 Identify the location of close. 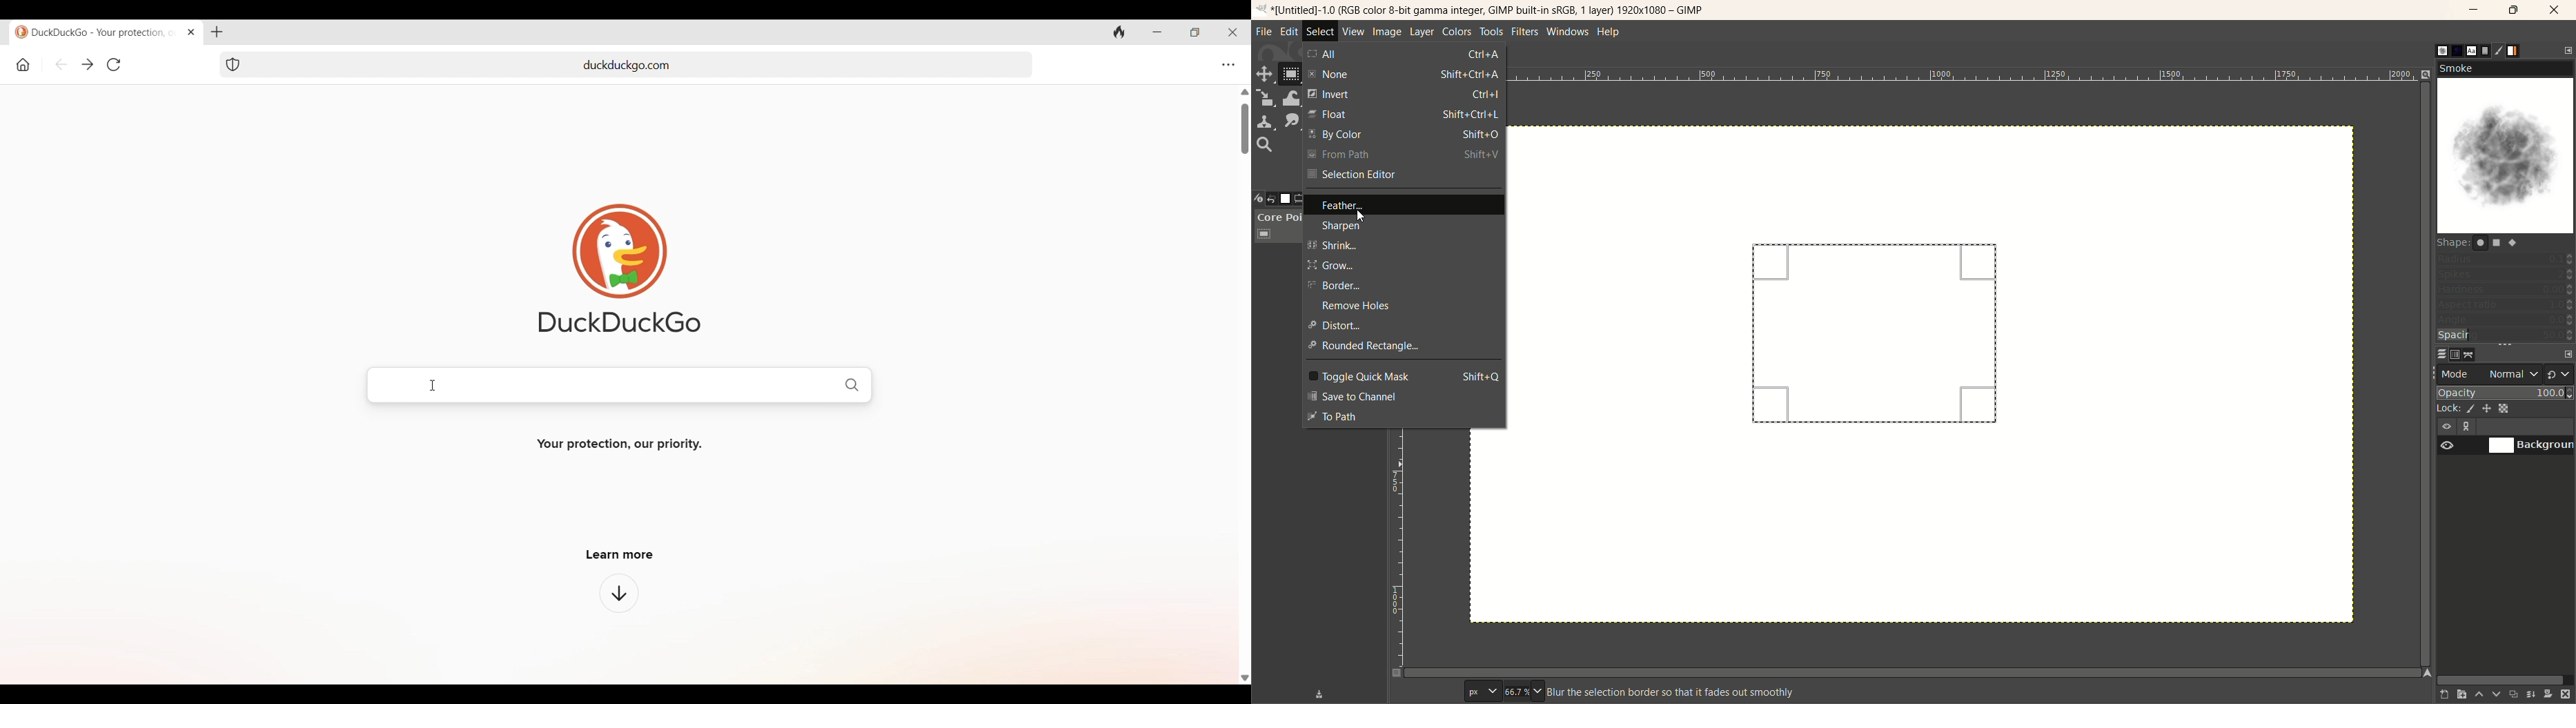
(2556, 10).